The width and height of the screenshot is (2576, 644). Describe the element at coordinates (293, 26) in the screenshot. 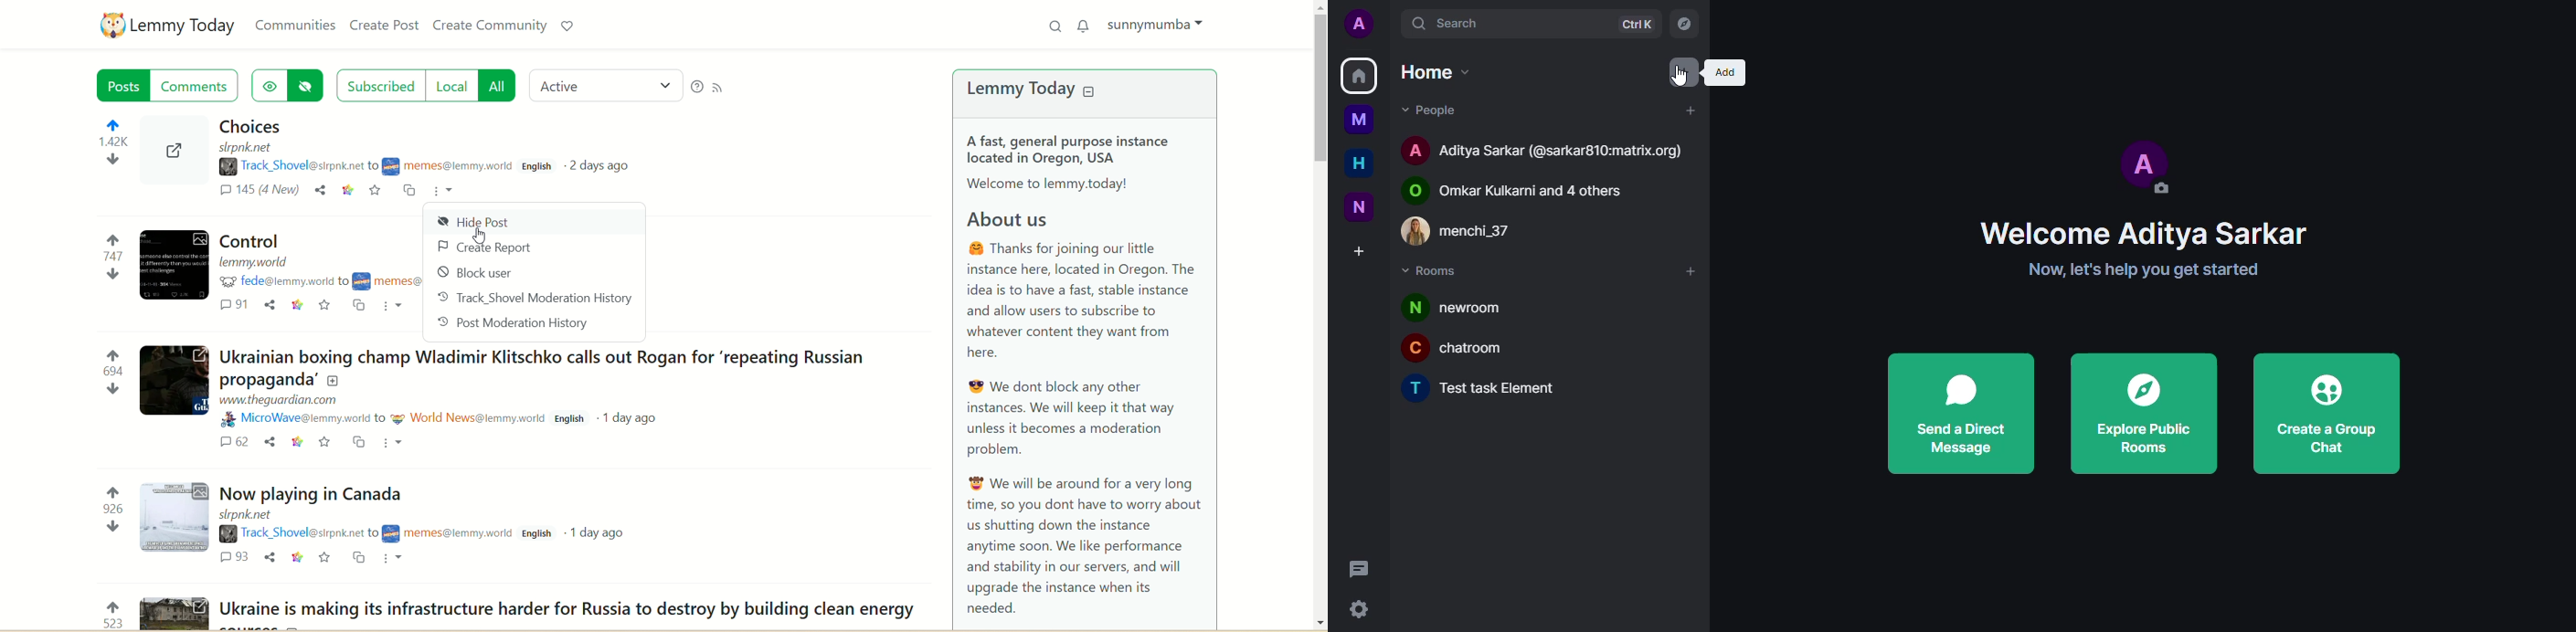

I see `communities` at that location.